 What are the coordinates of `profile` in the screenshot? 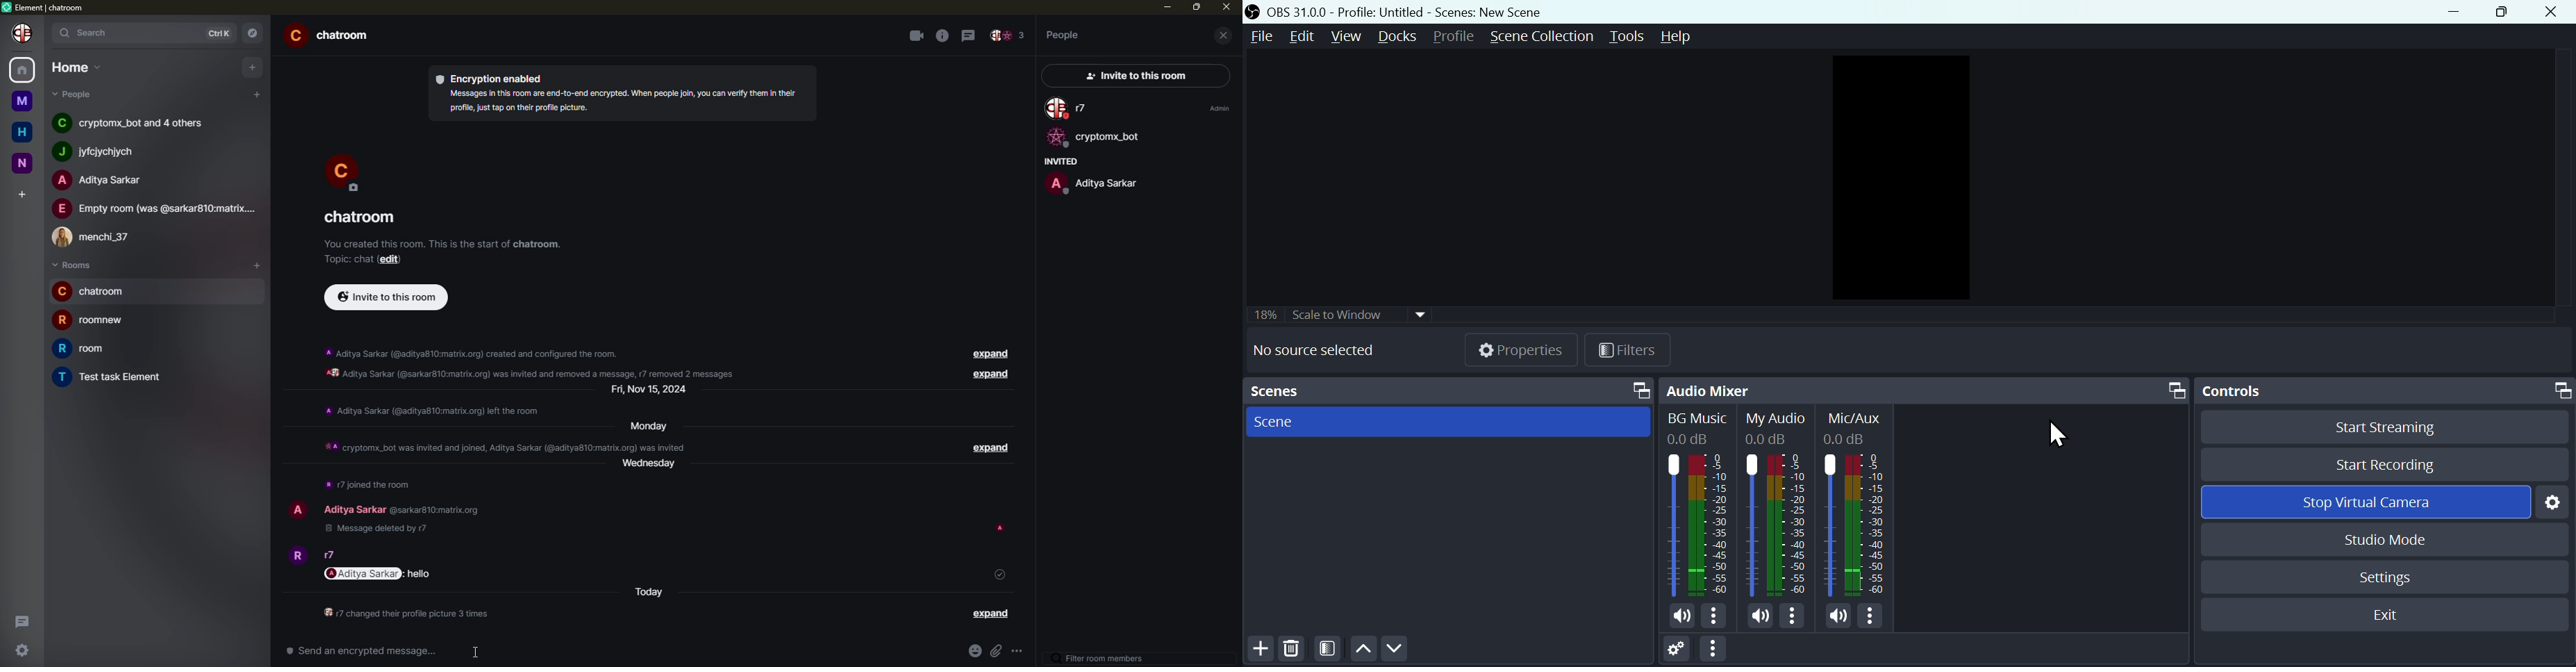 It's located at (295, 554).